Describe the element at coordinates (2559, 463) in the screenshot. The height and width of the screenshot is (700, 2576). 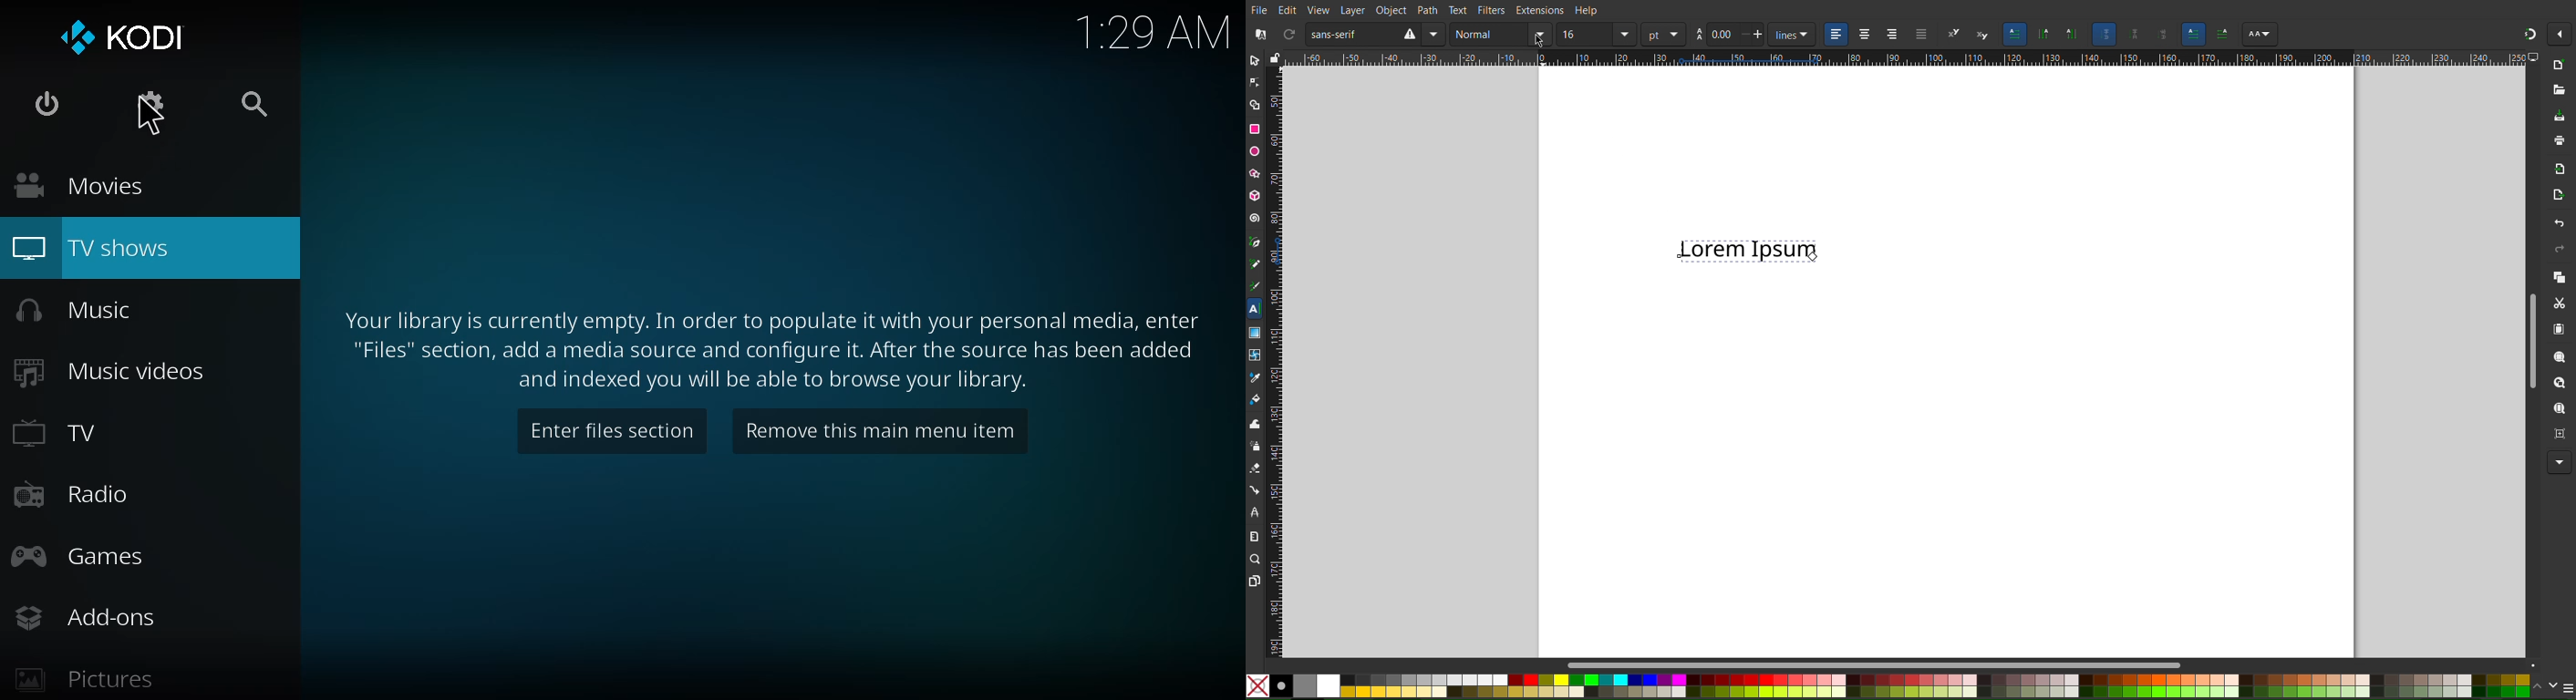
I see `More Options` at that location.